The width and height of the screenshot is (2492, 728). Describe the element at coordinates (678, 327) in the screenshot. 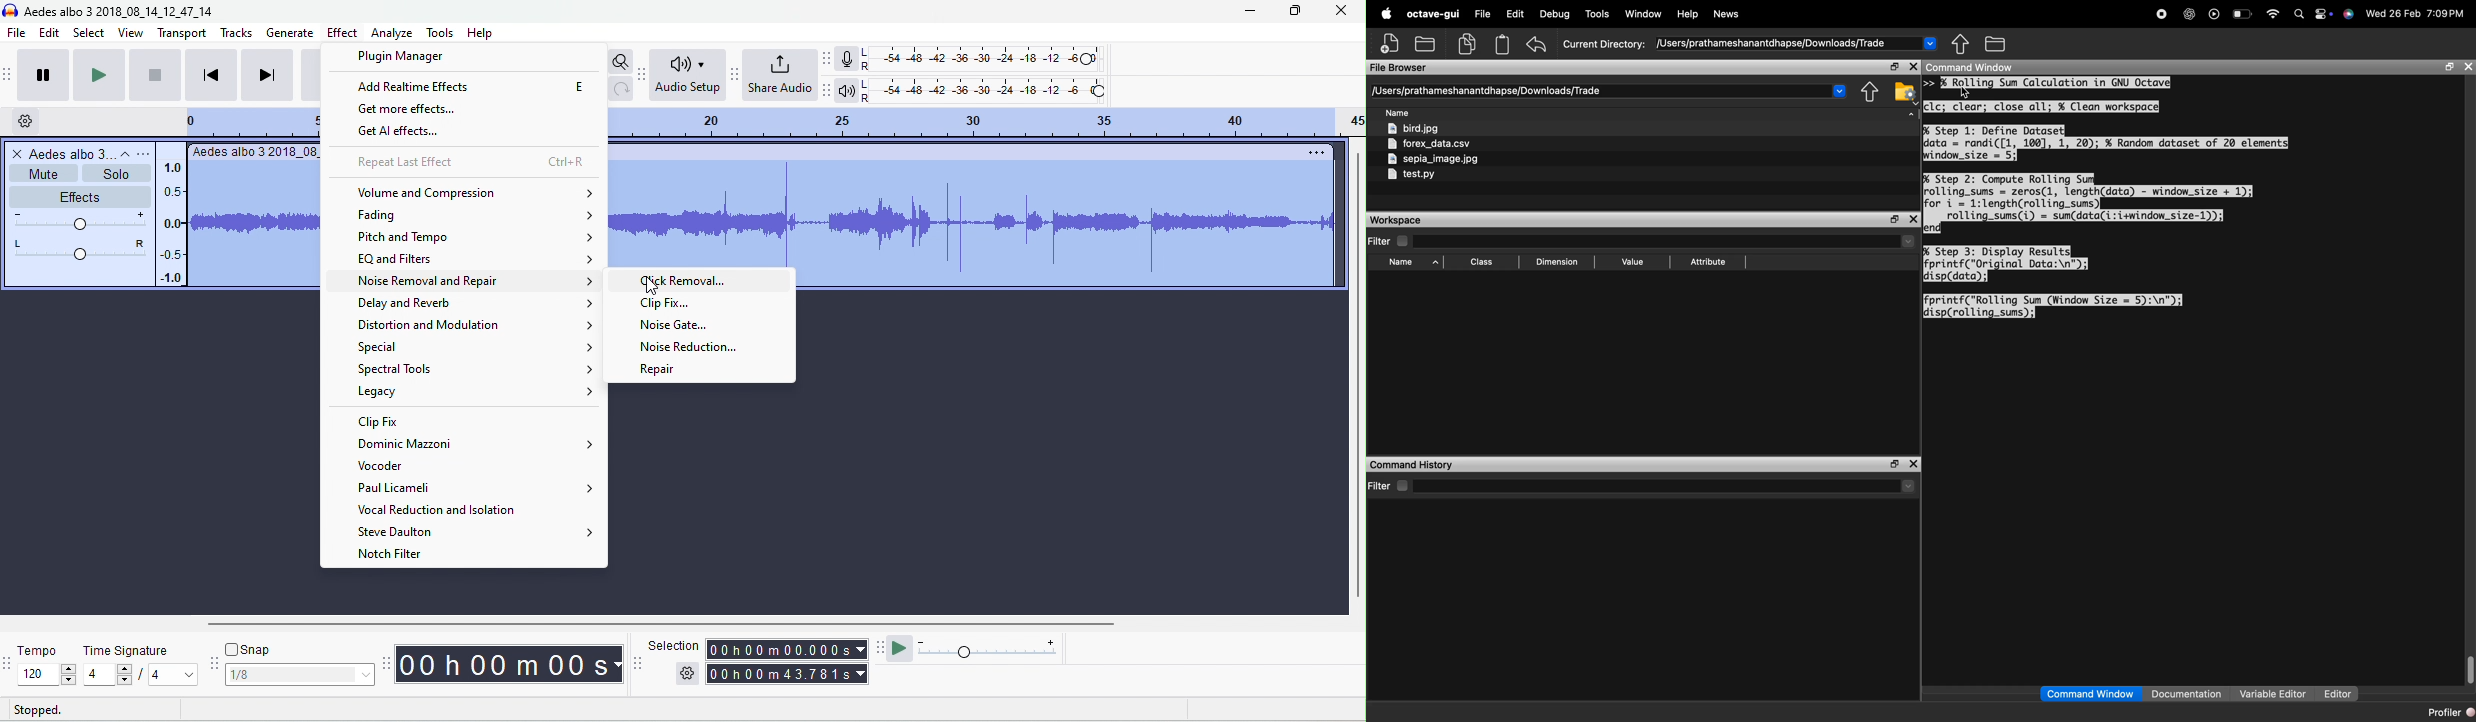

I see `noise gate` at that location.